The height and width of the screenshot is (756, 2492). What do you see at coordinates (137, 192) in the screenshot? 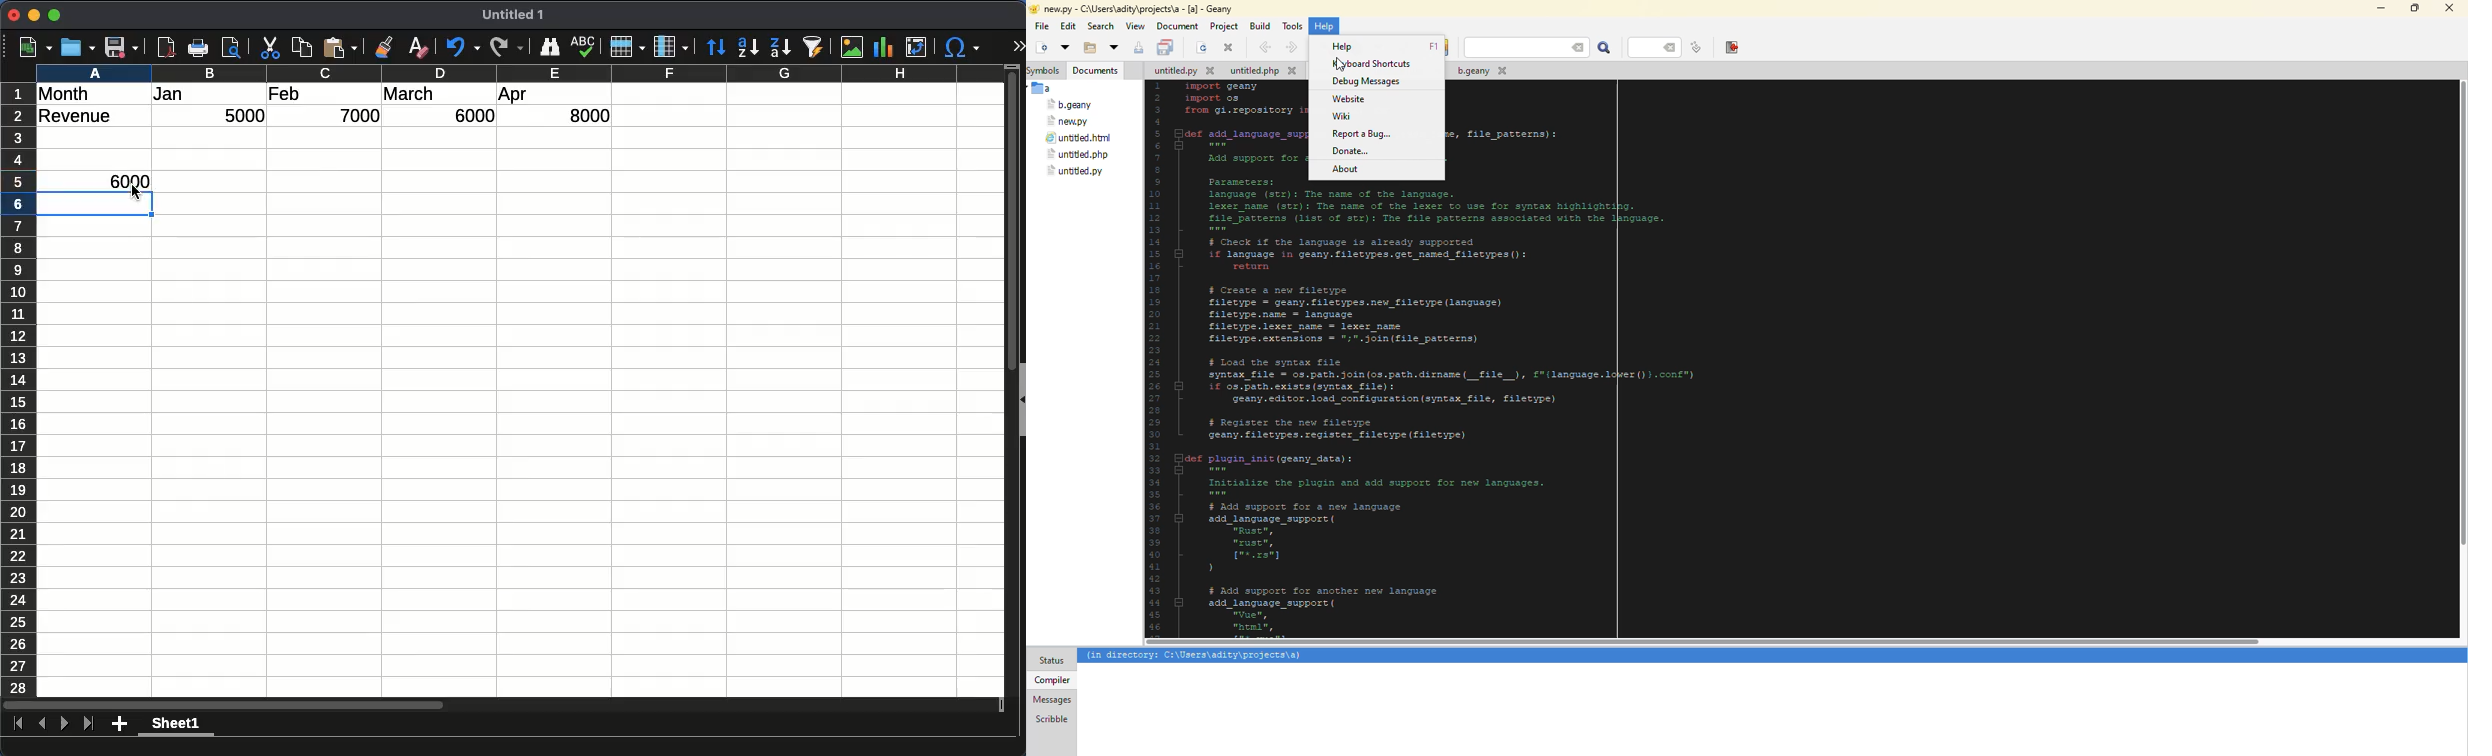
I see `cursor` at bounding box center [137, 192].